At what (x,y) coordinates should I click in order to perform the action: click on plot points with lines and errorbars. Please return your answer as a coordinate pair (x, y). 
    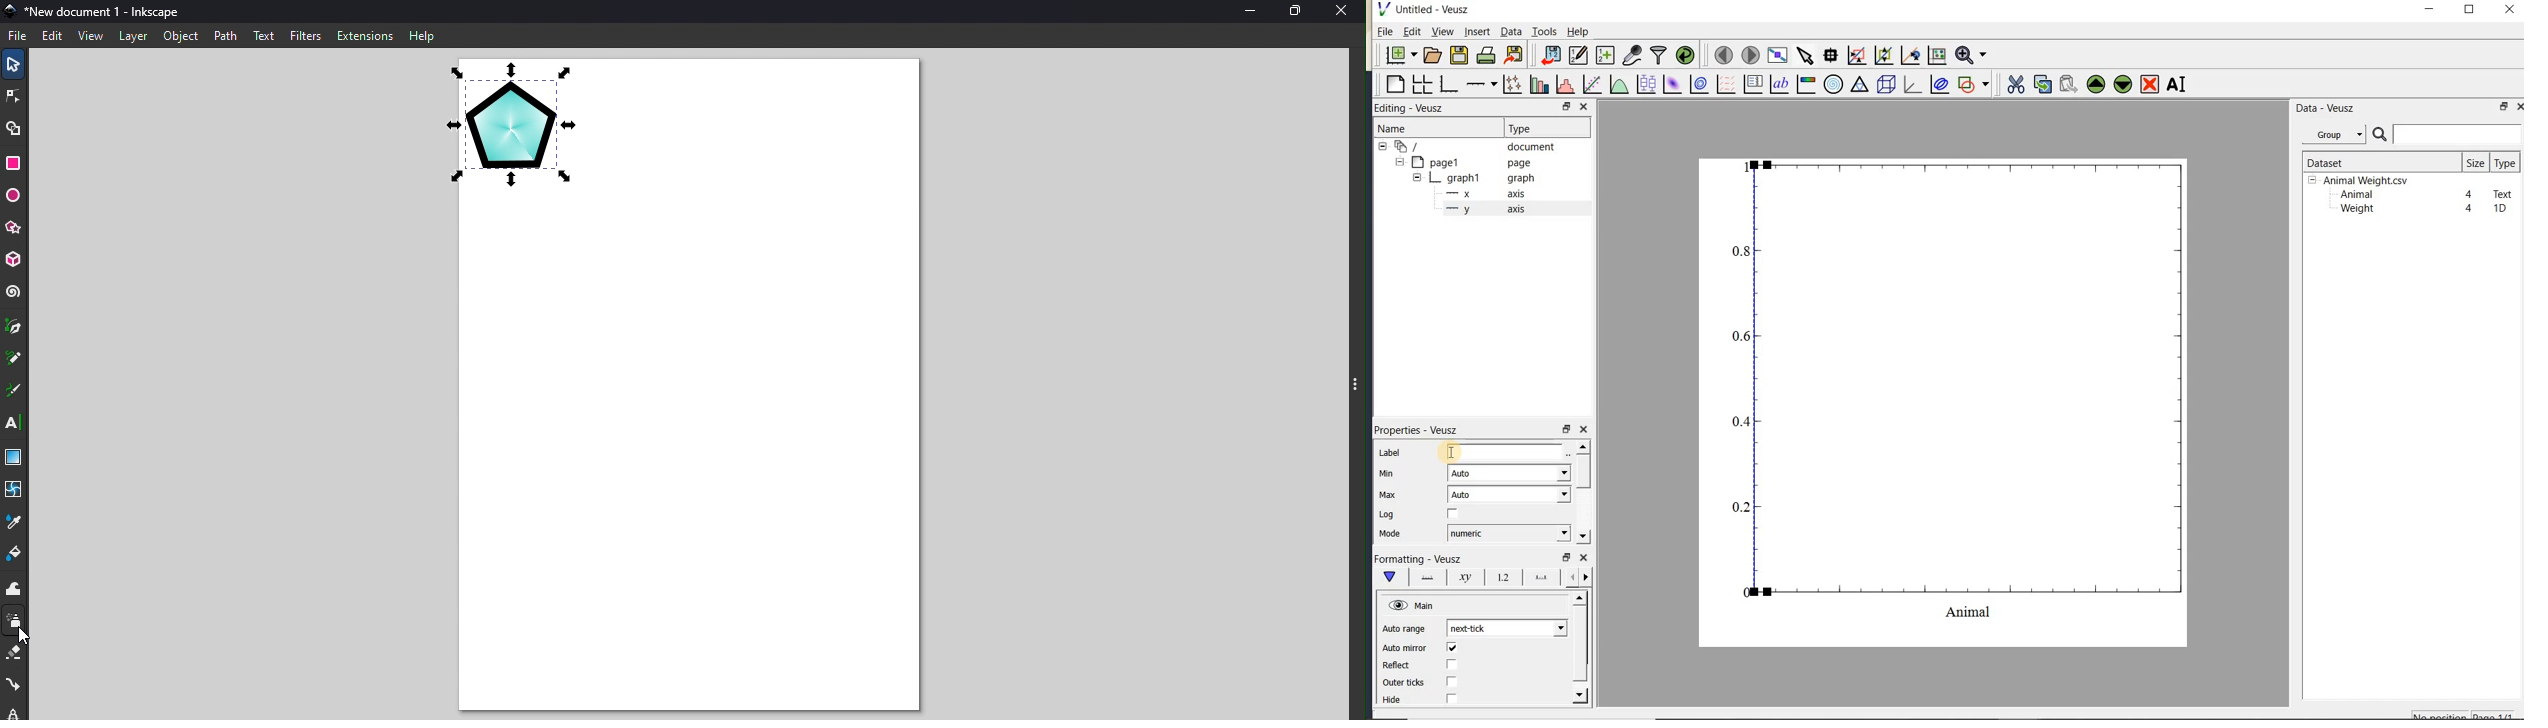
    Looking at the image, I should click on (1514, 84).